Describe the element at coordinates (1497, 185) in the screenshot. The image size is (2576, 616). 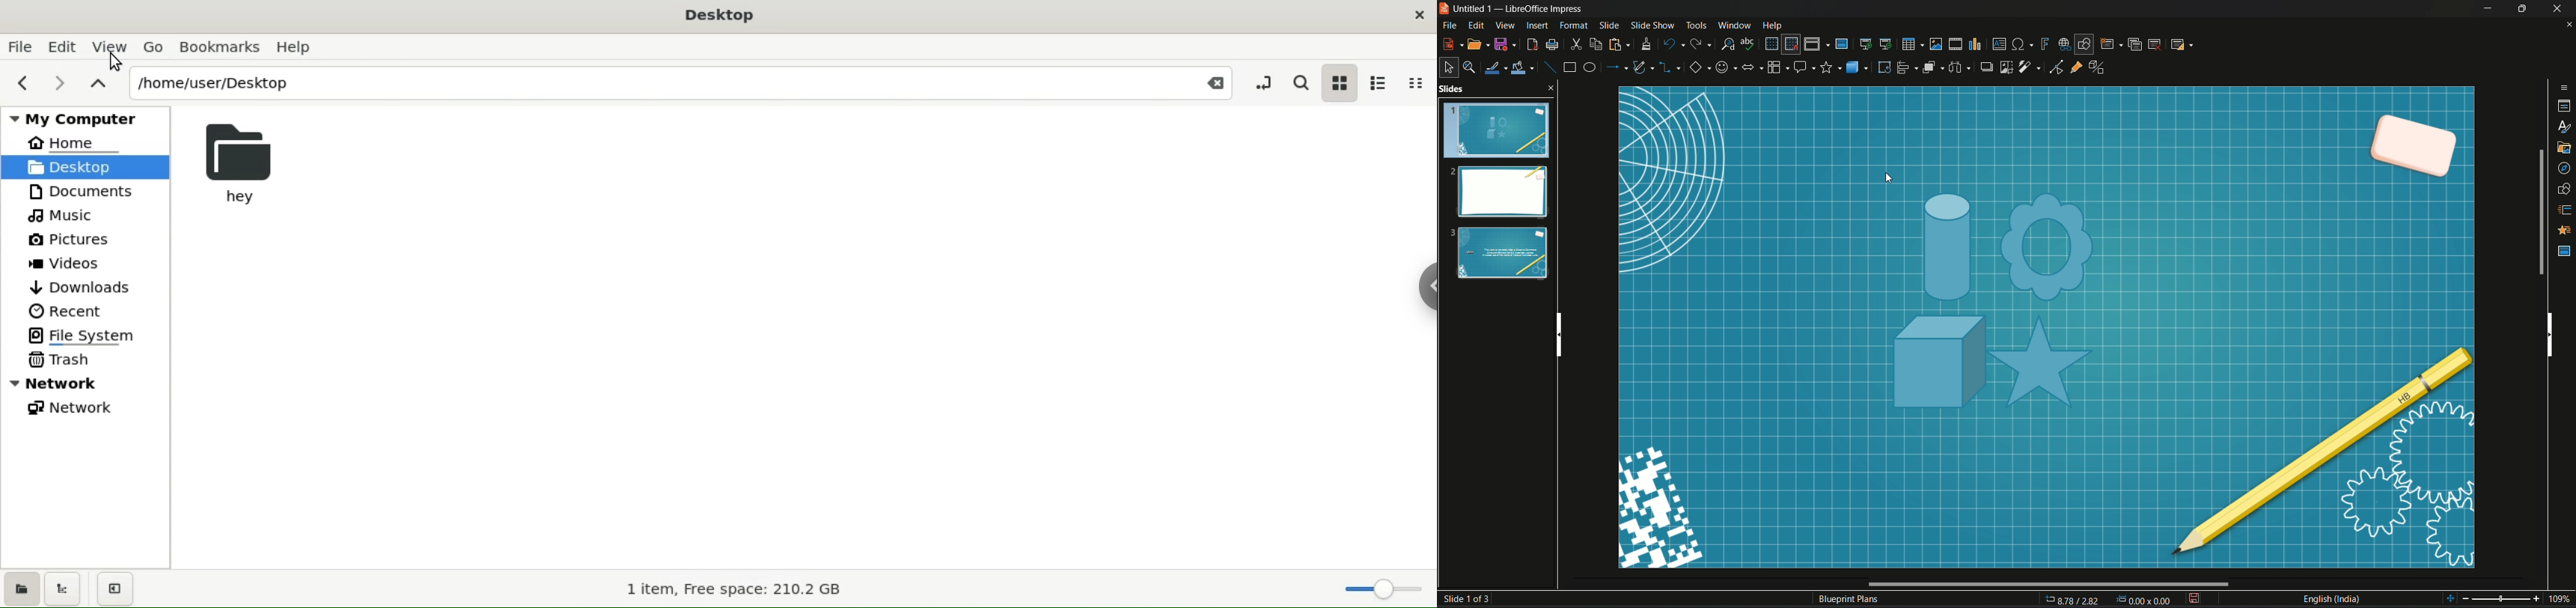
I see `Slides` at that location.